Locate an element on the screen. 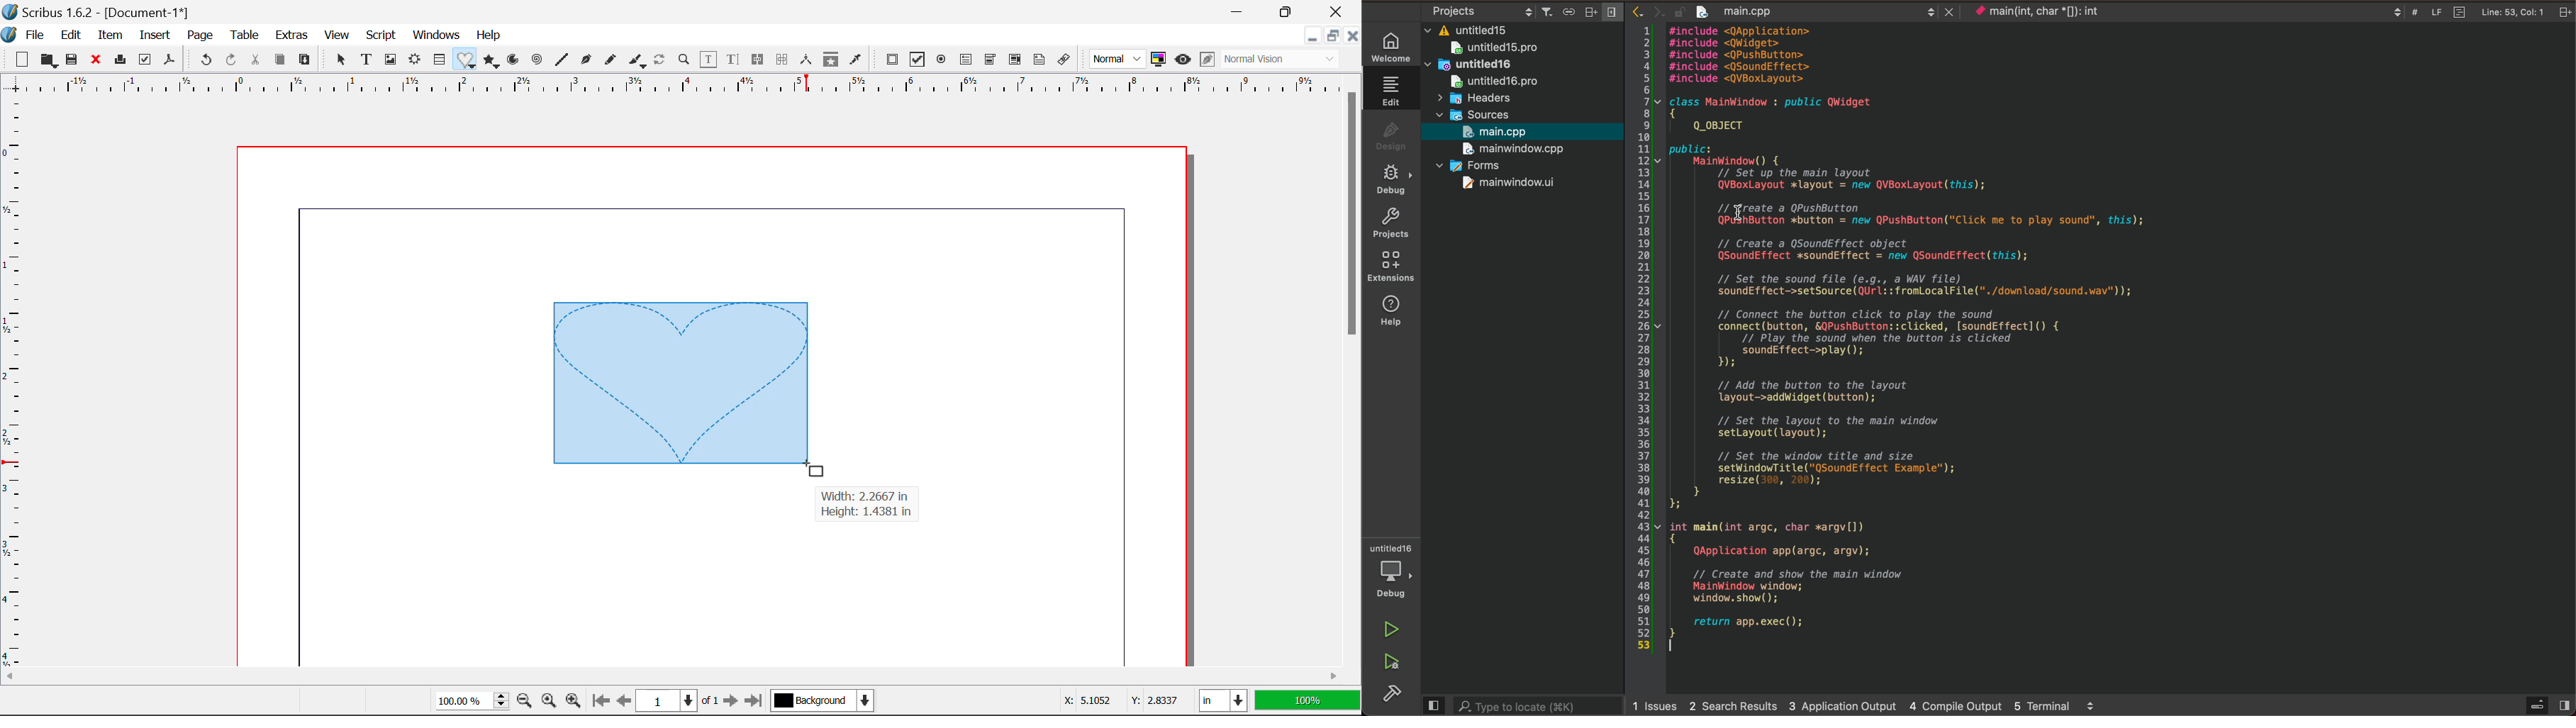  debugger is located at coordinates (1394, 572).